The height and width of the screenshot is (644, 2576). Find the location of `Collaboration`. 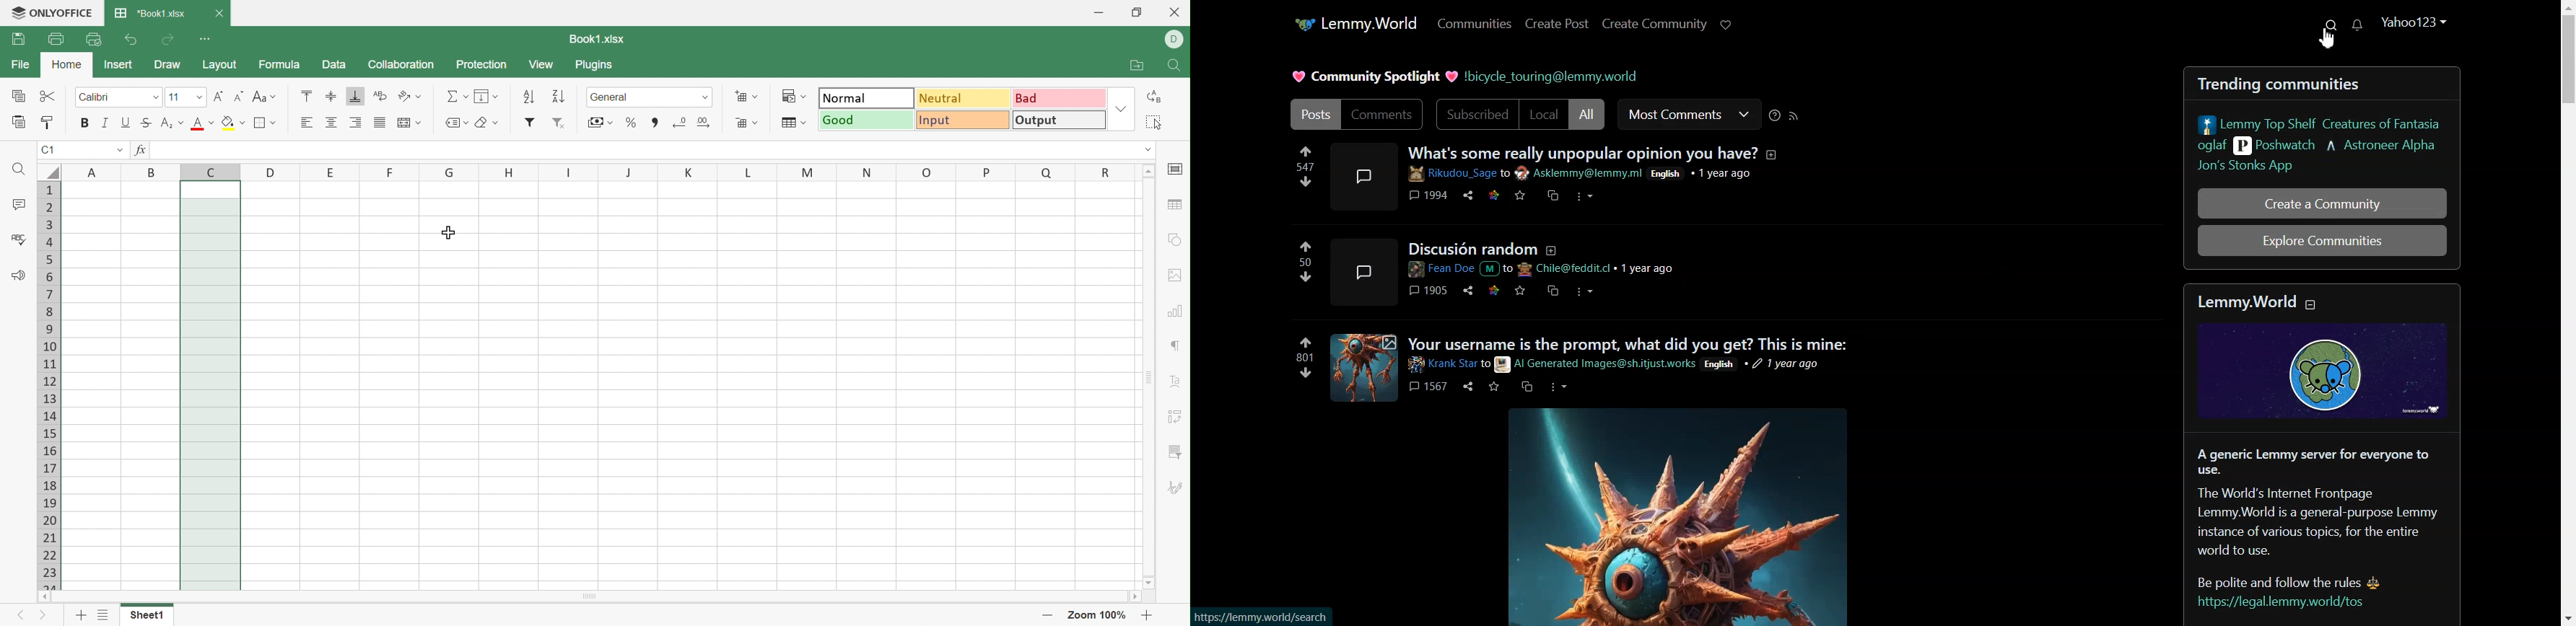

Collaboration is located at coordinates (402, 63).